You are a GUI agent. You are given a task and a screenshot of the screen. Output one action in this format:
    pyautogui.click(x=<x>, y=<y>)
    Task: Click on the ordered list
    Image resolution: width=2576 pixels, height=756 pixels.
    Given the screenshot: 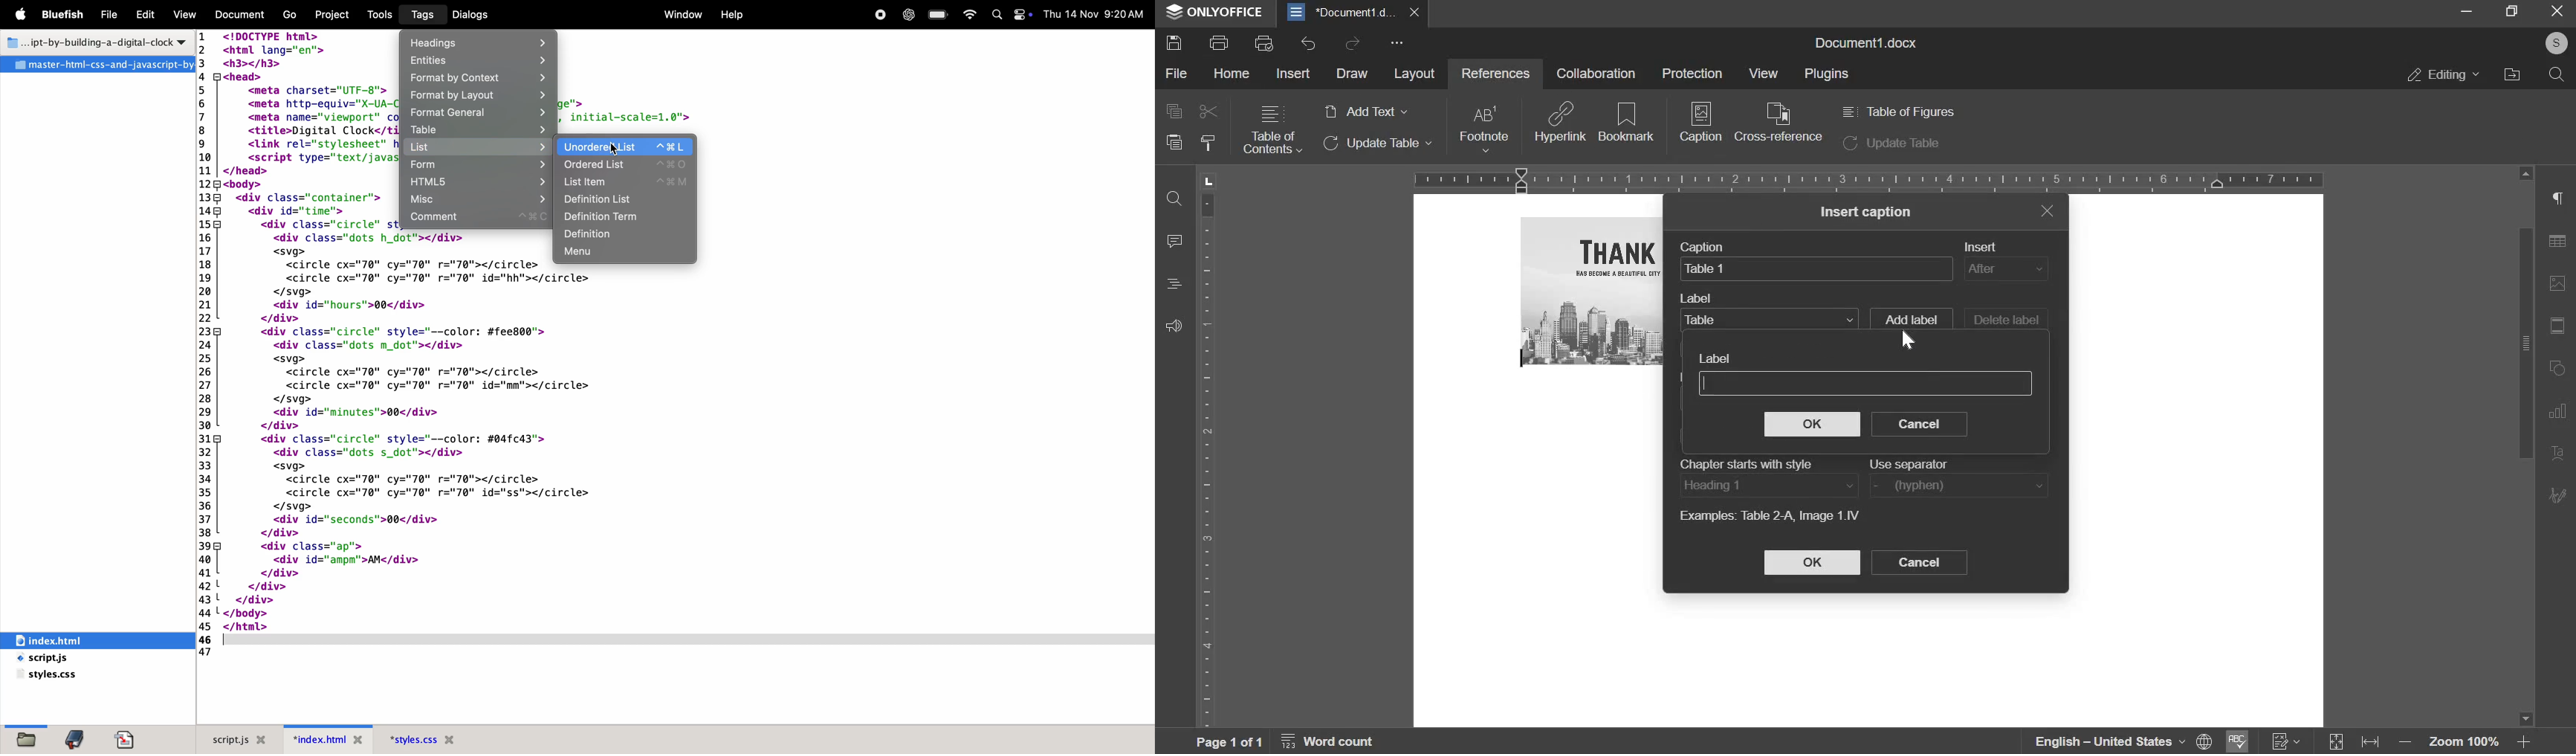 What is the action you would take?
    pyautogui.click(x=625, y=164)
    